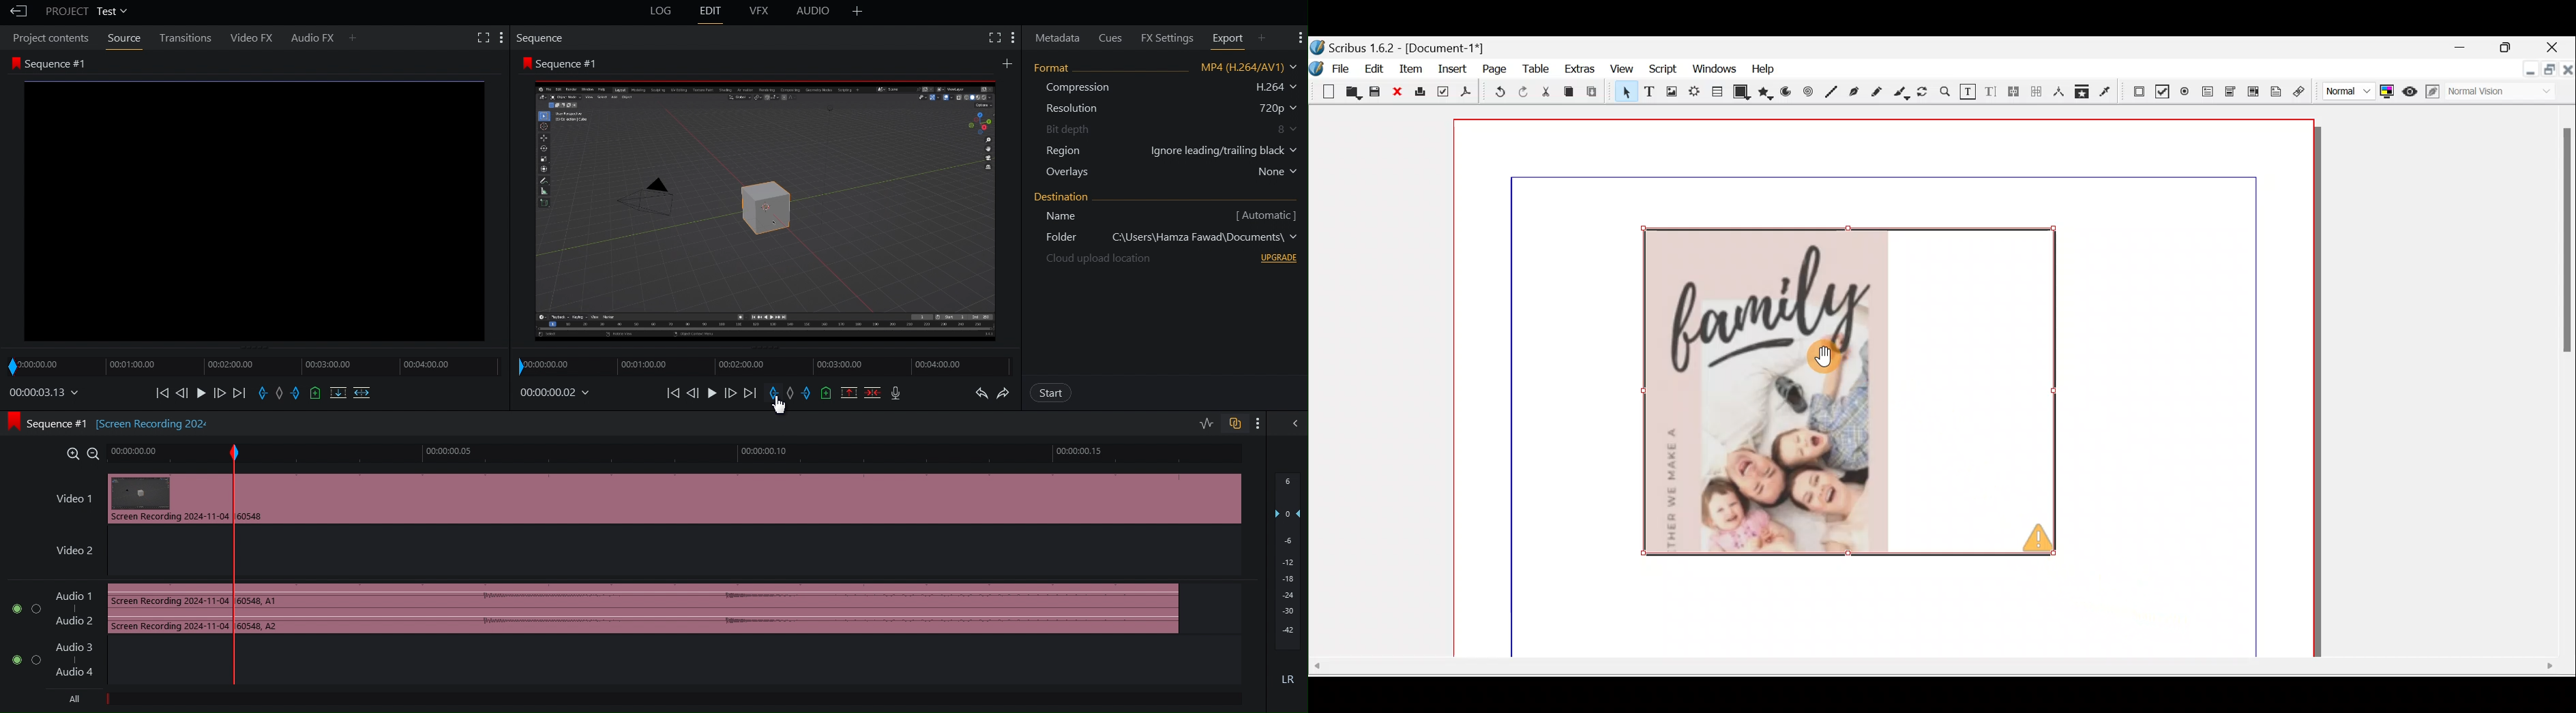  What do you see at coordinates (2305, 92) in the screenshot?
I see `Link annotation` at bounding box center [2305, 92].